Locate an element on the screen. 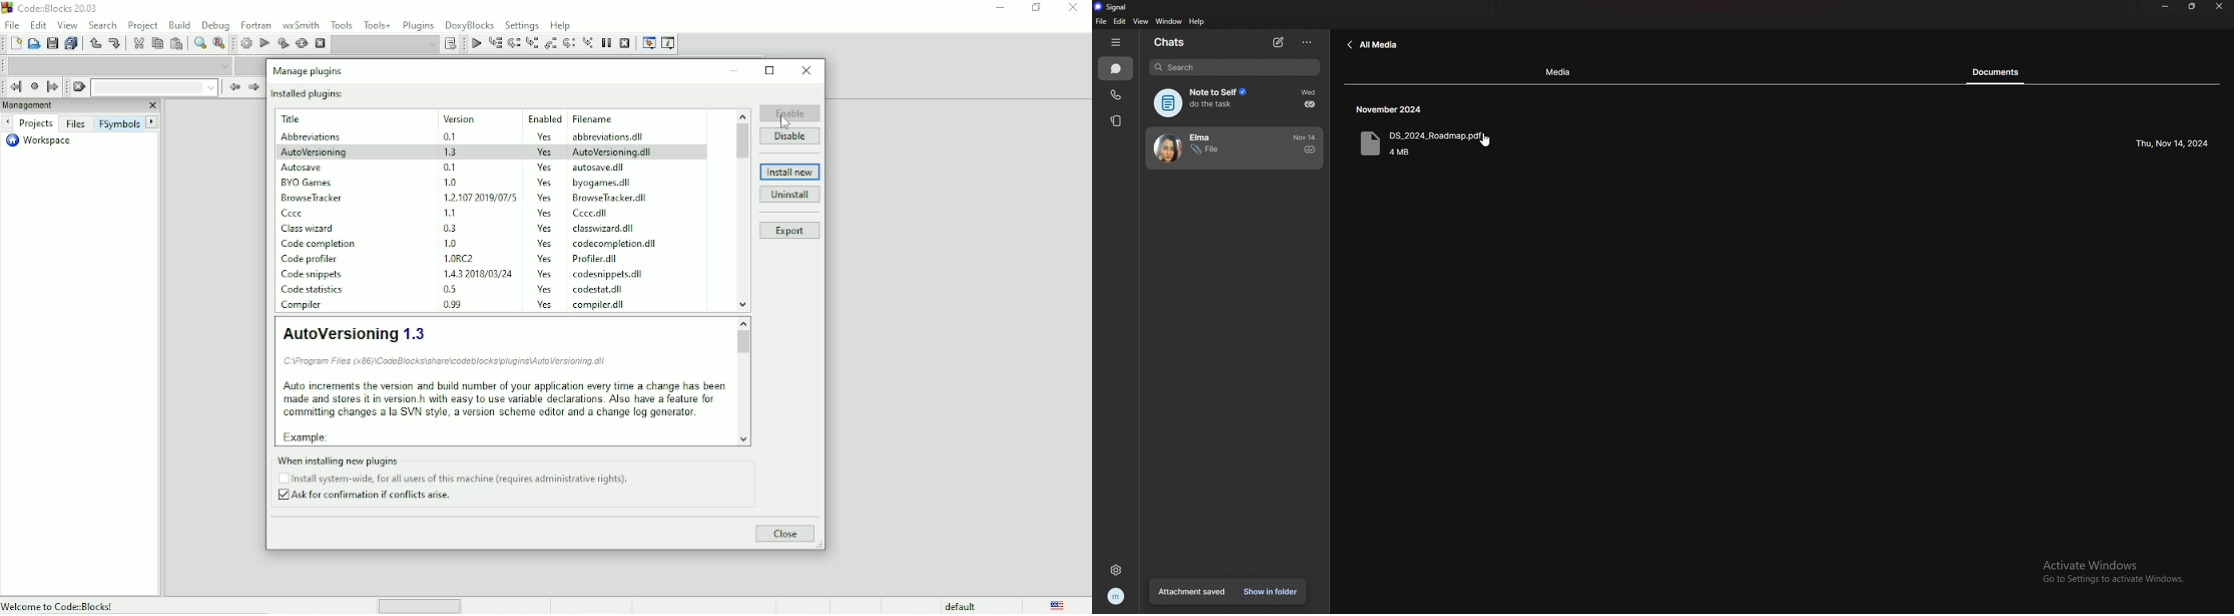 The height and width of the screenshot is (616, 2240). FSymbols is located at coordinates (120, 123).